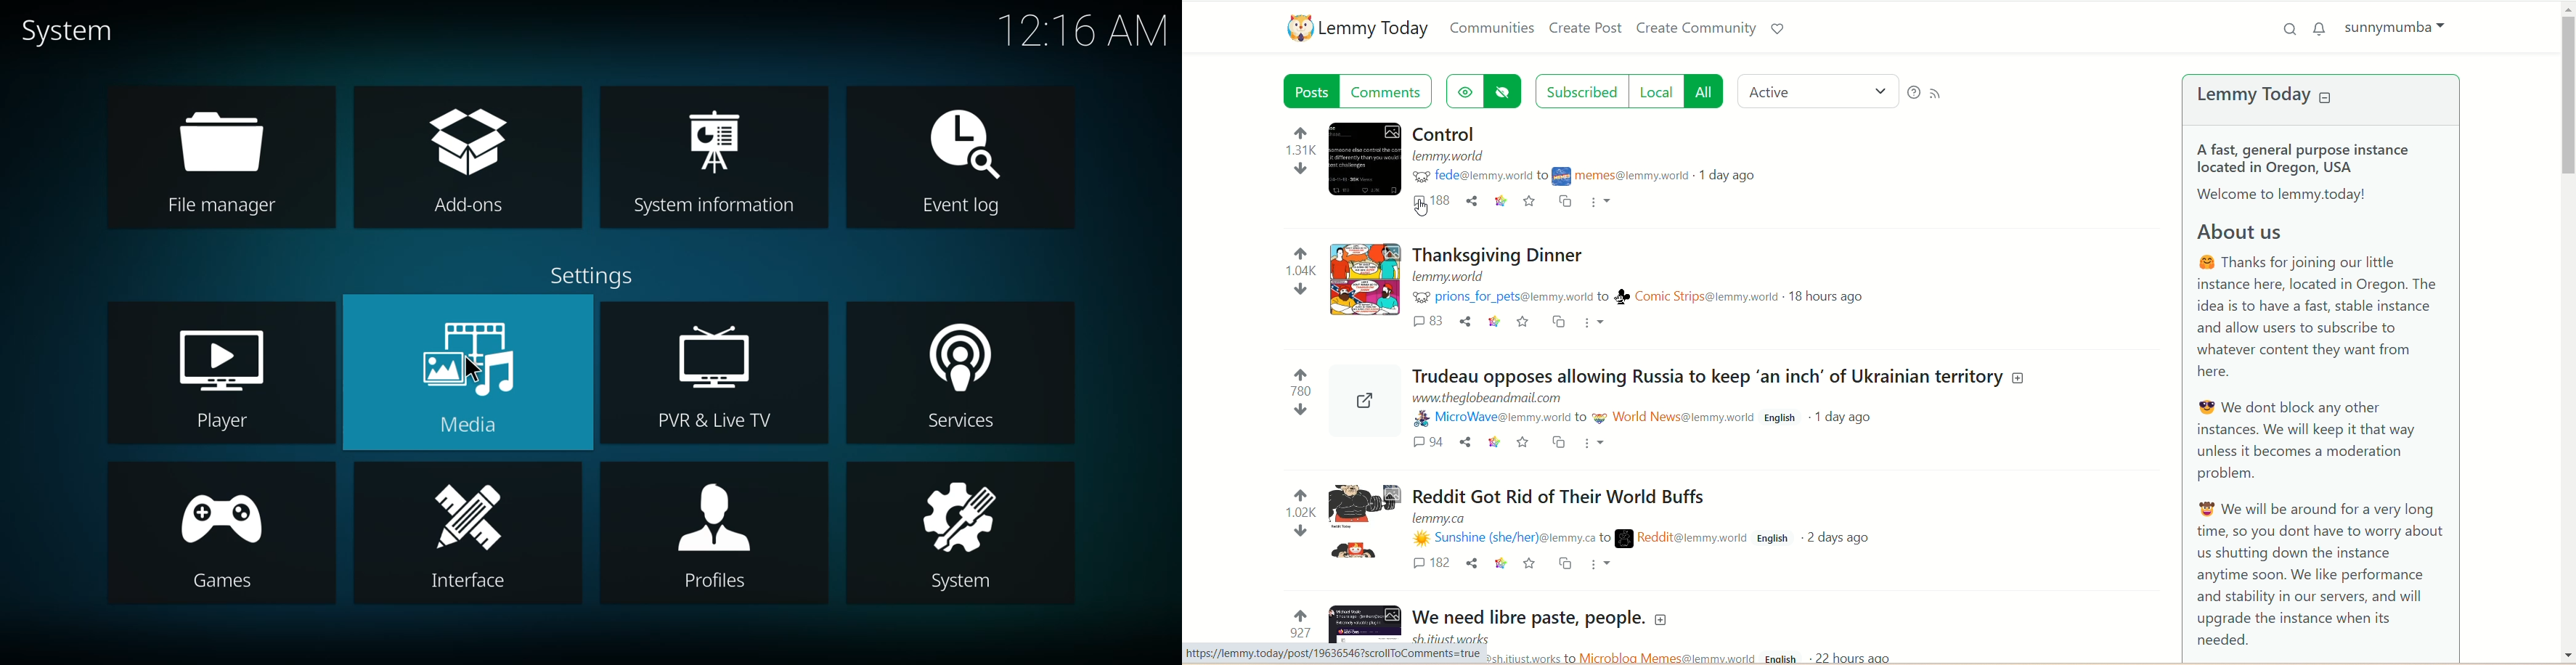 The height and width of the screenshot is (672, 2576). I want to click on Interface, so click(470, 582).